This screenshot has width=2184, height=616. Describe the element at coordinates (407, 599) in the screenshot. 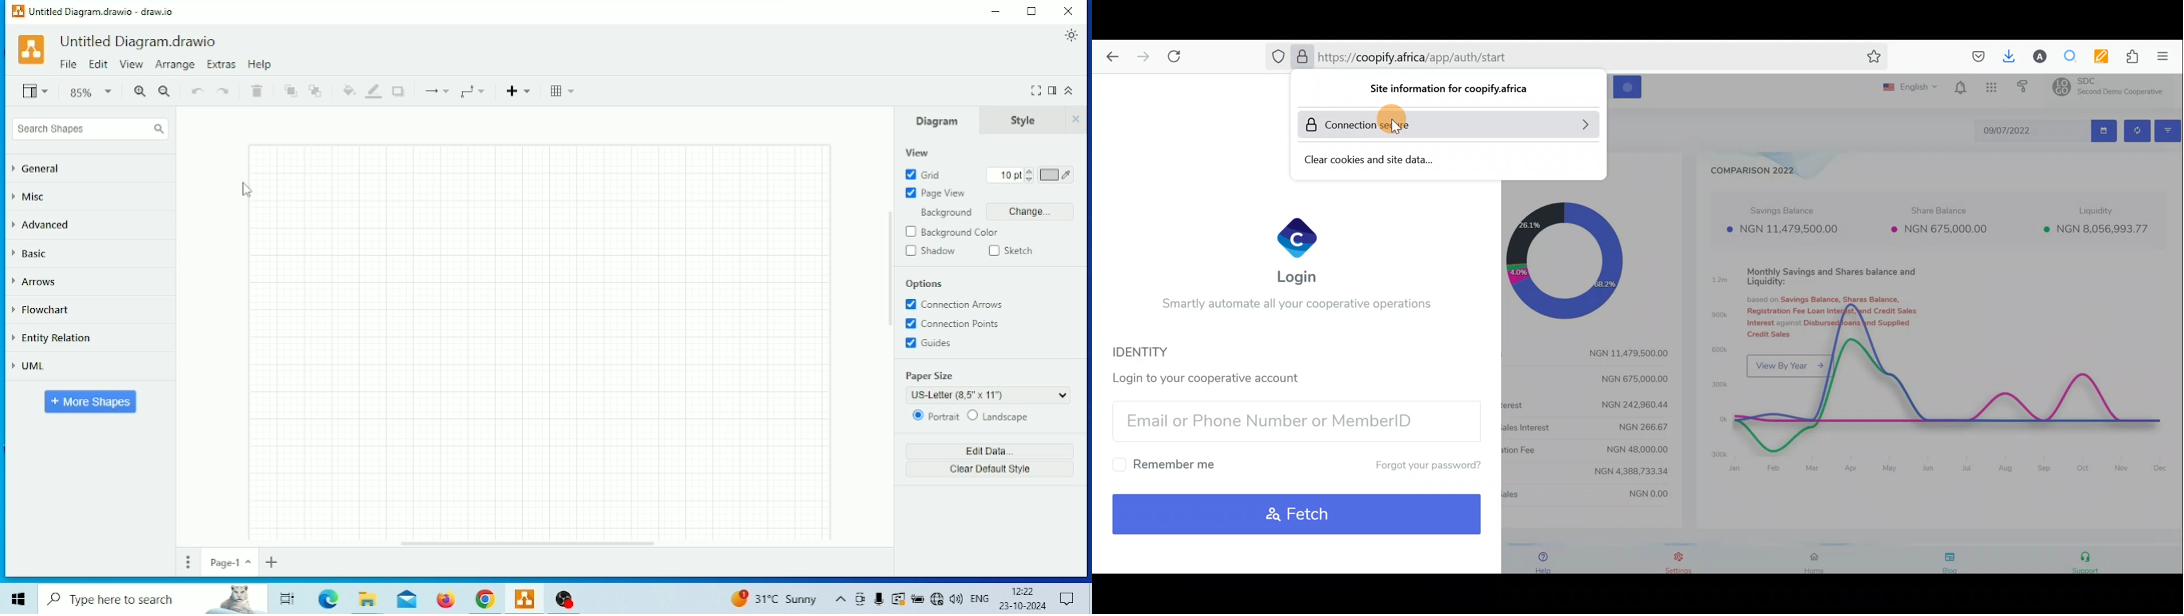

I see `Mail` at that location.